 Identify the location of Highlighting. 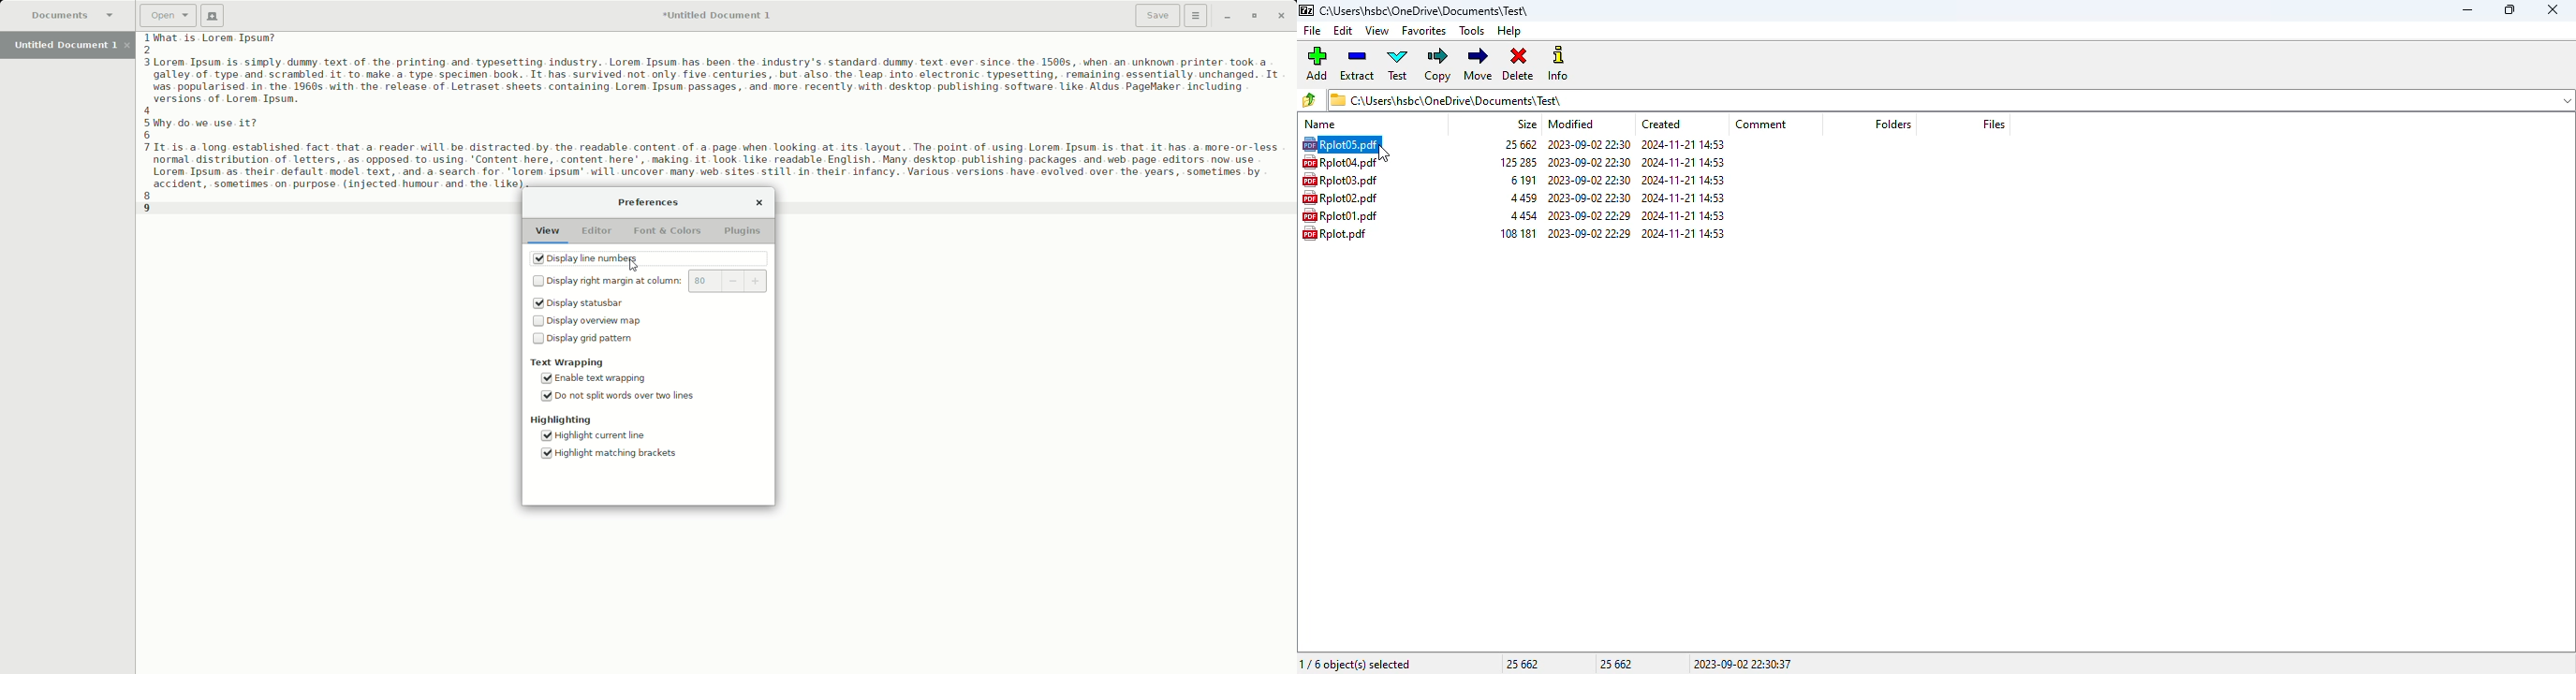
(562, 421).